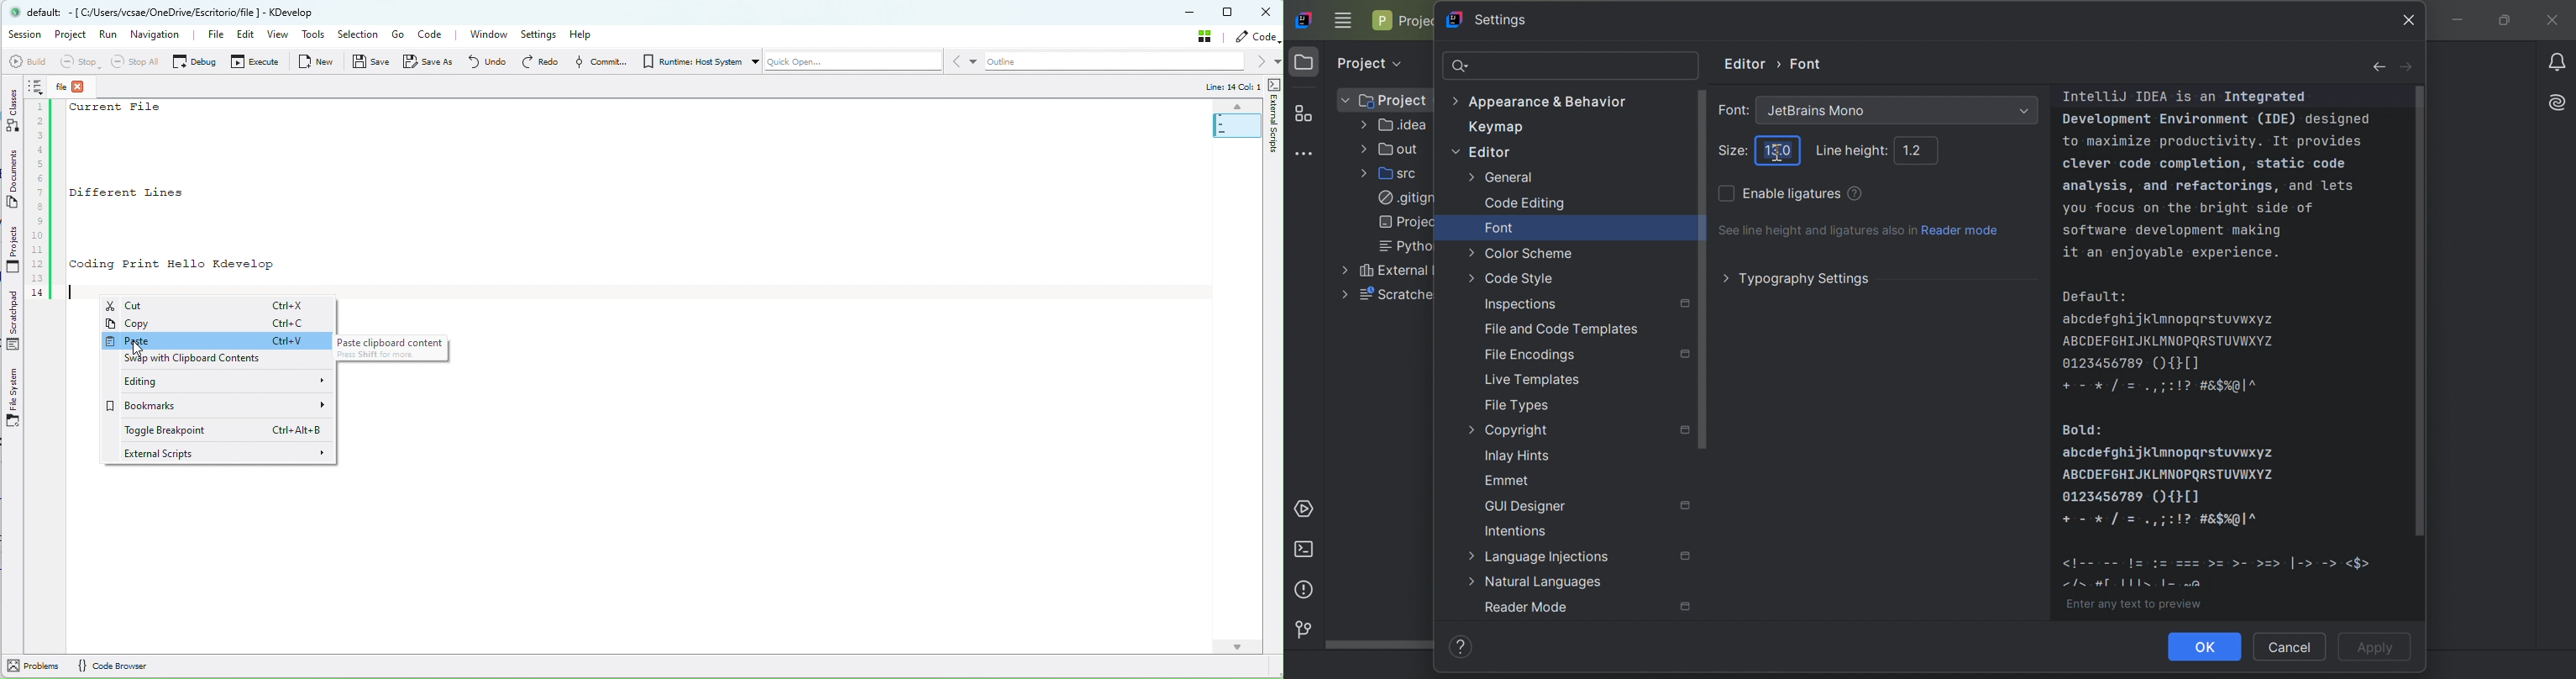 The width and height of the screenshot is (2576, 700). What do you see at coordinates (434, 36) in the screenshot?
I see `Code` at bounding box center [434, 36].